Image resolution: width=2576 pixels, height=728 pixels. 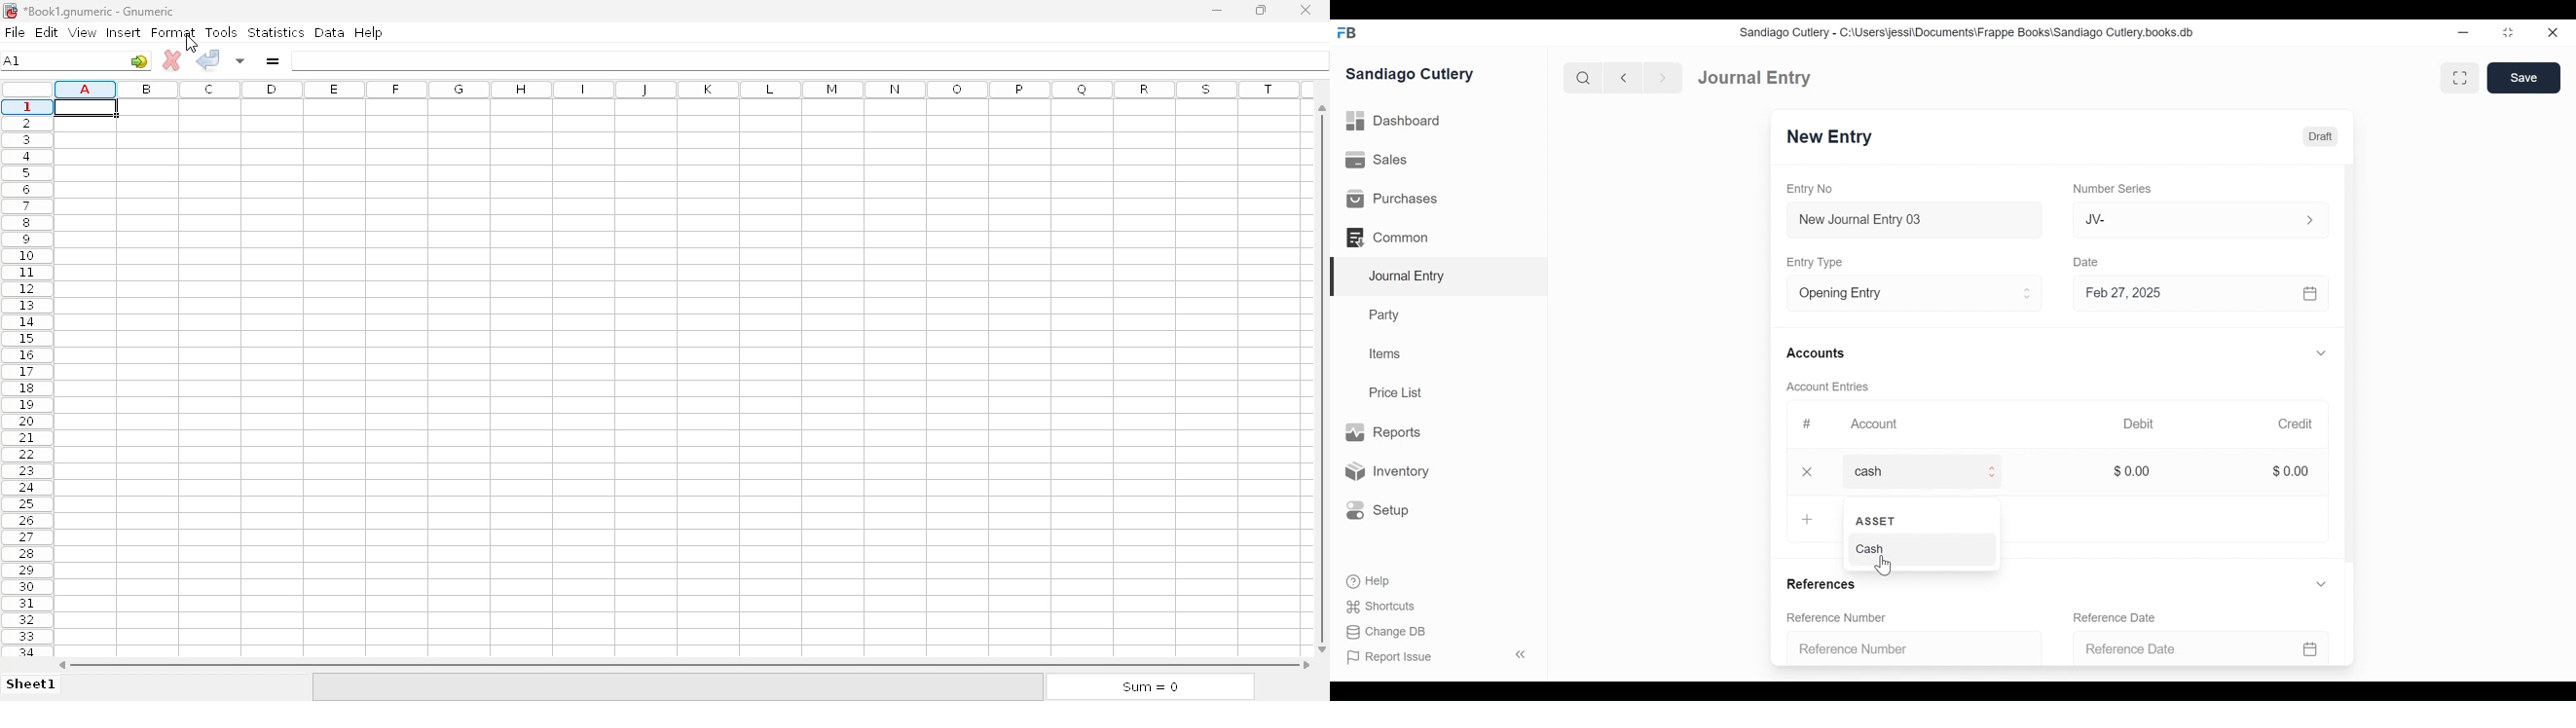 What do you see at coordinates (1398, 392) in the screenshot?
I see `Price List` at bounding box center [1398, 392].